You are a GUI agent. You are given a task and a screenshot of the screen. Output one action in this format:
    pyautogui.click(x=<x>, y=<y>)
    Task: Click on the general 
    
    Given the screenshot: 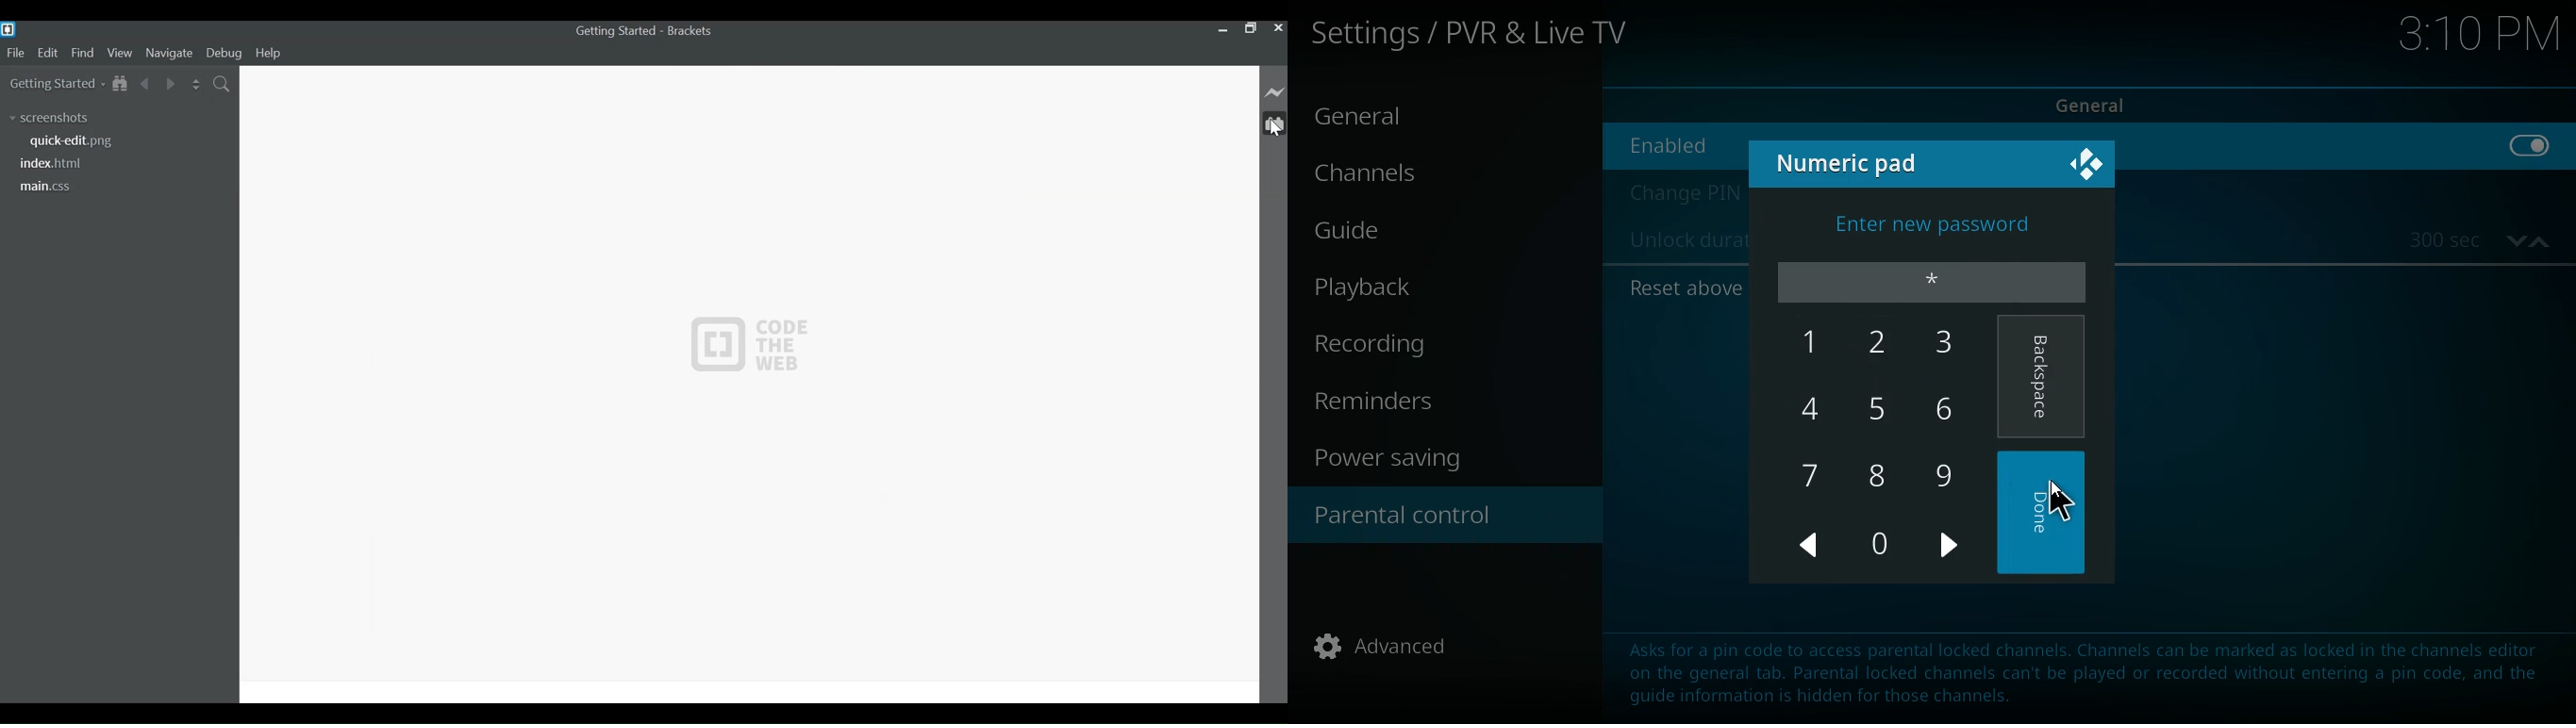 What is the action you would take?
    pyautogui.click(x=1376, y=118)
    